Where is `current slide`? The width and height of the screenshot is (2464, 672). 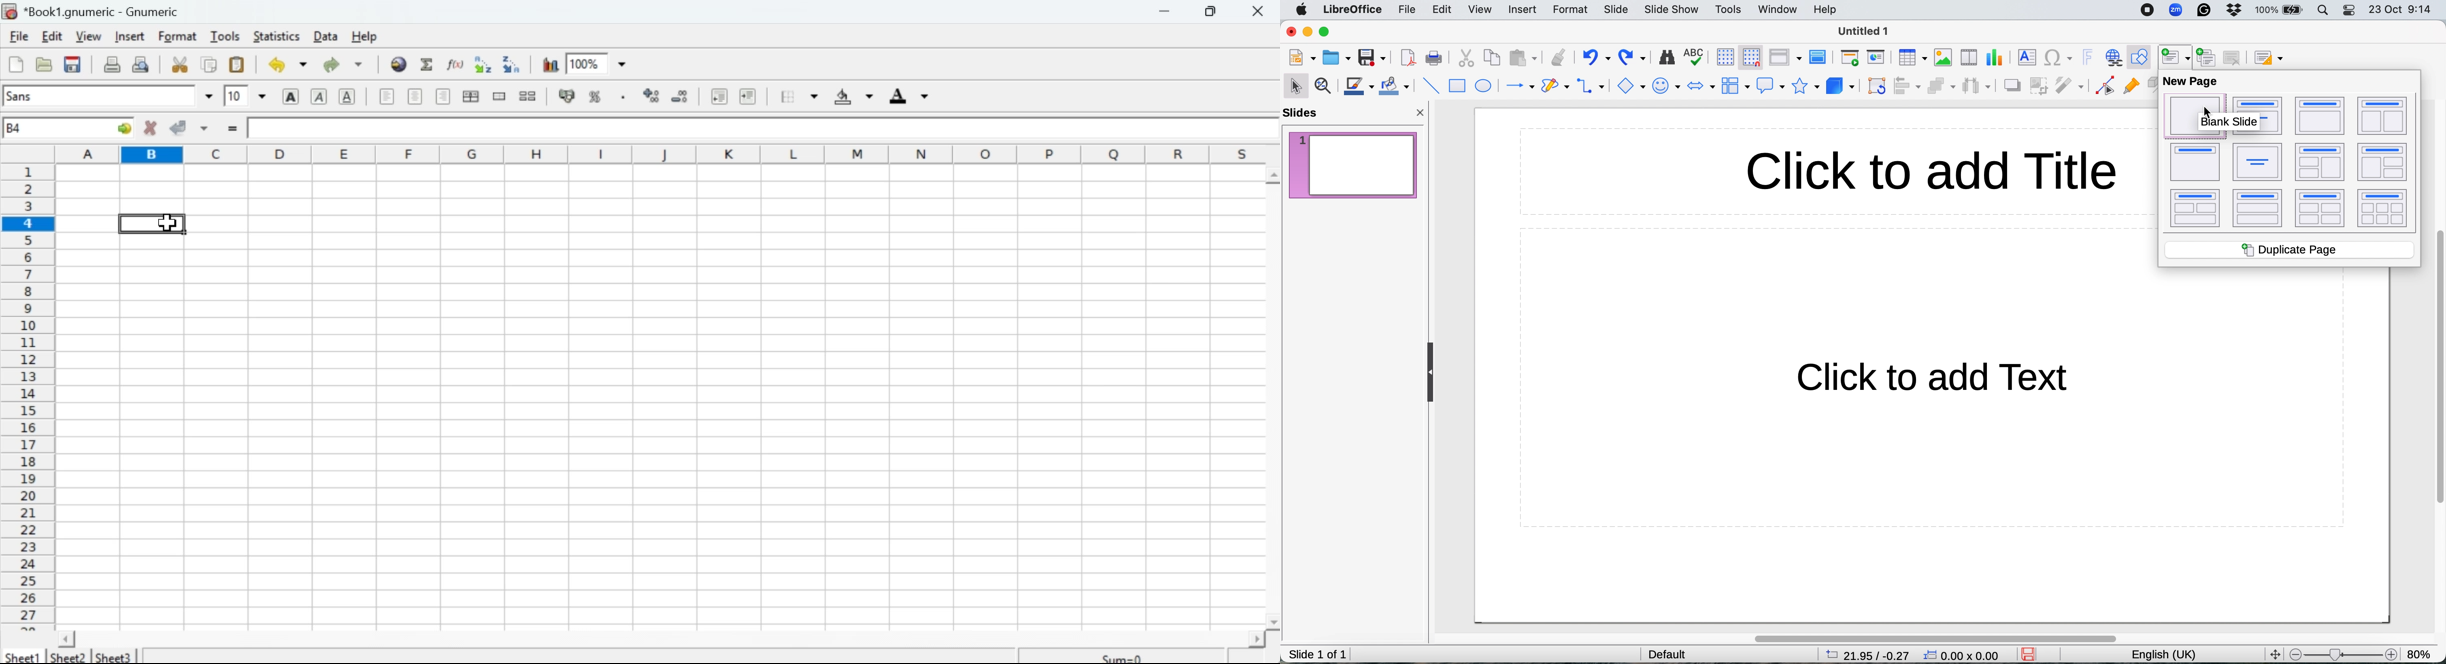
current slide is located at coordinates (1352, 163).